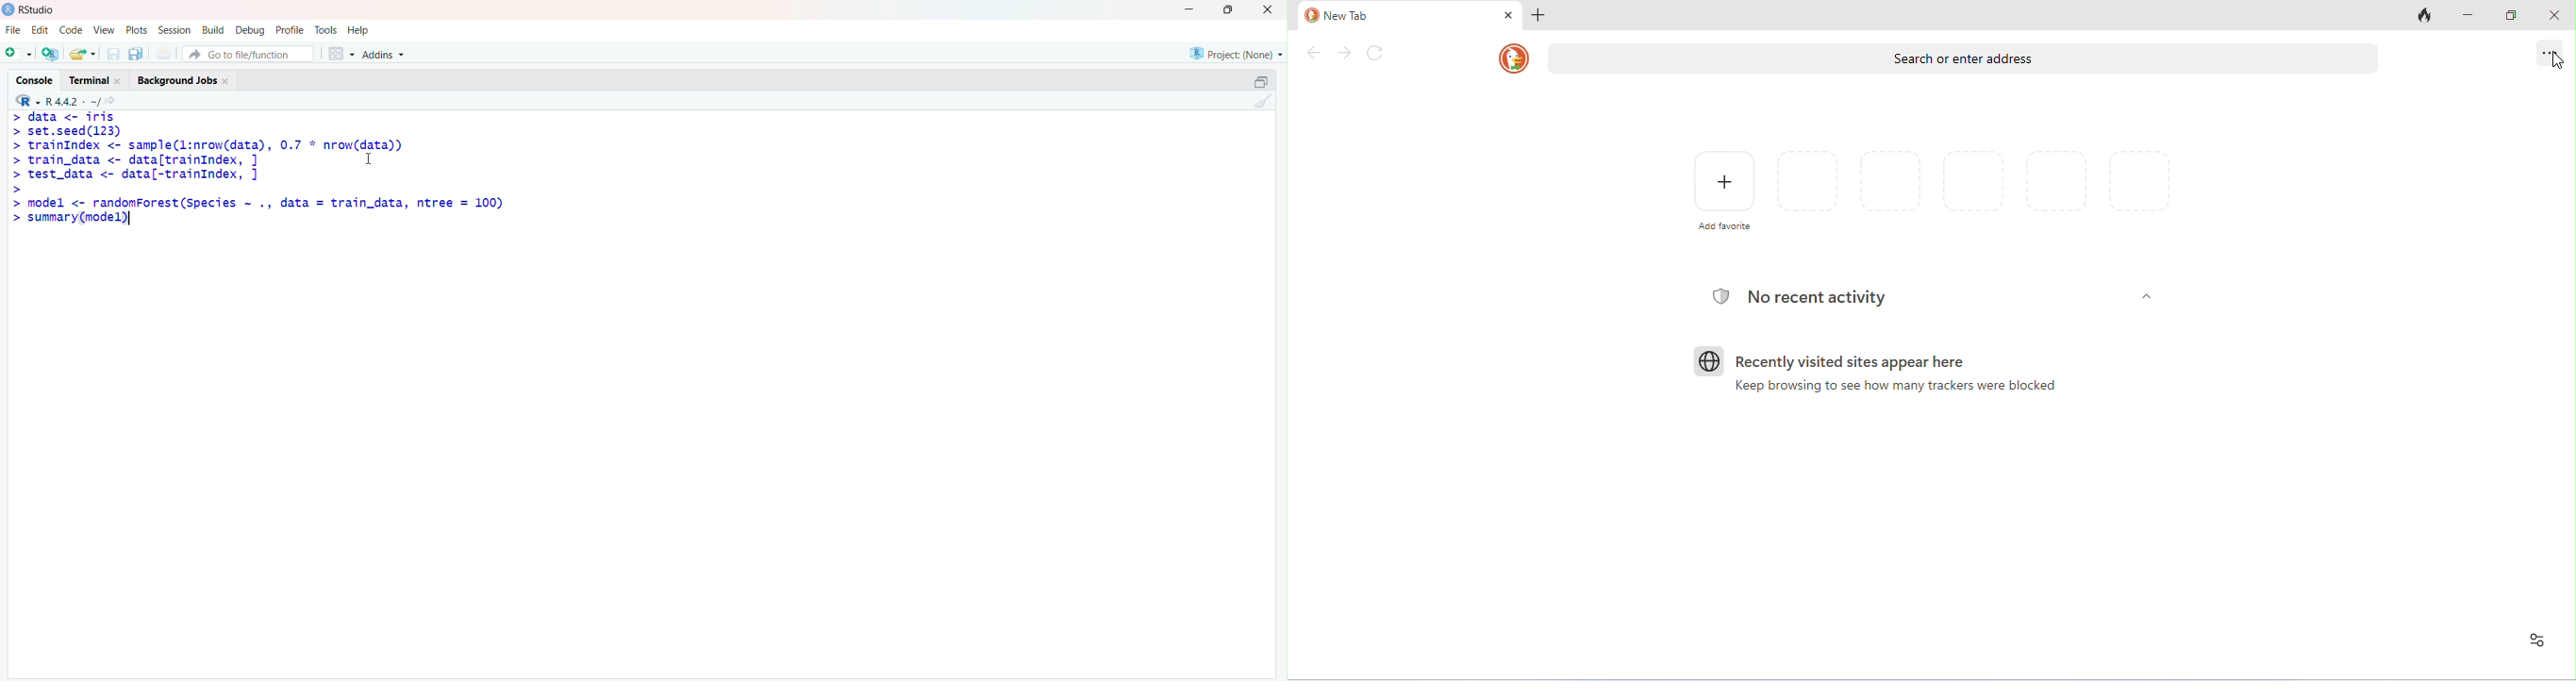 Image resolution: width=2576 pixels, height=700 pixels. I want to click on Session, so click(175, 31).